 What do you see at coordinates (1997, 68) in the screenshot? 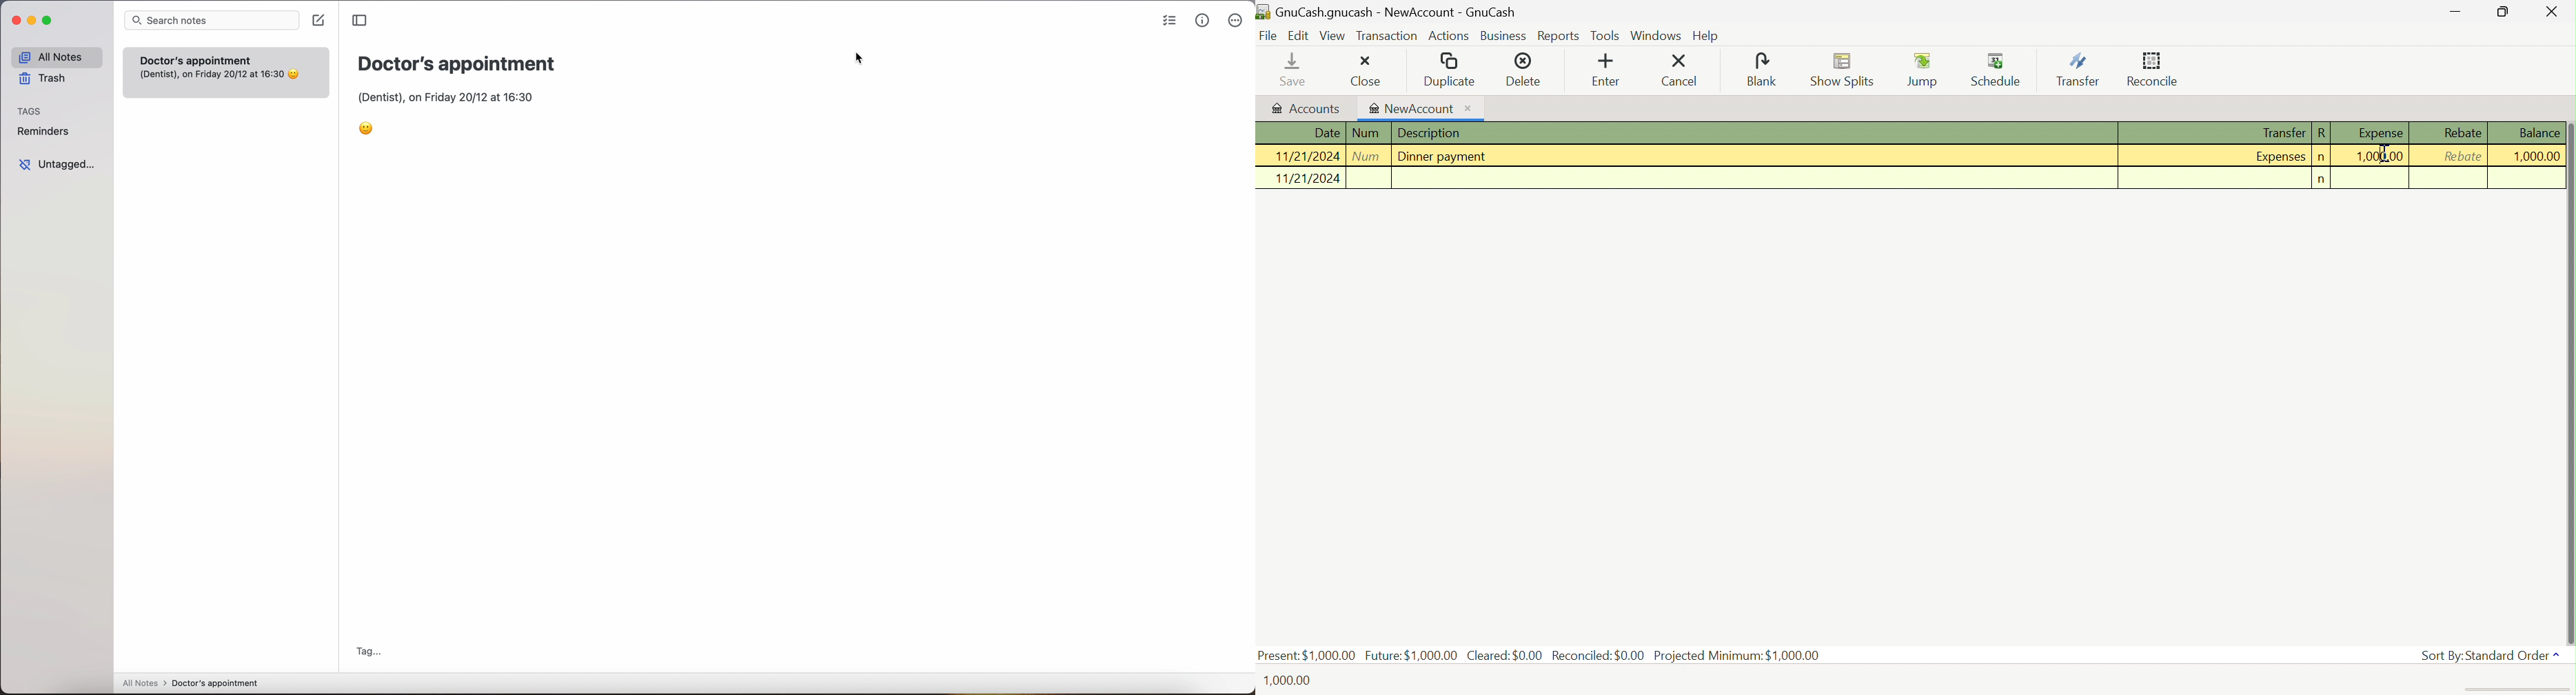
I see `Schedule` at bounding box center [1997, 68].